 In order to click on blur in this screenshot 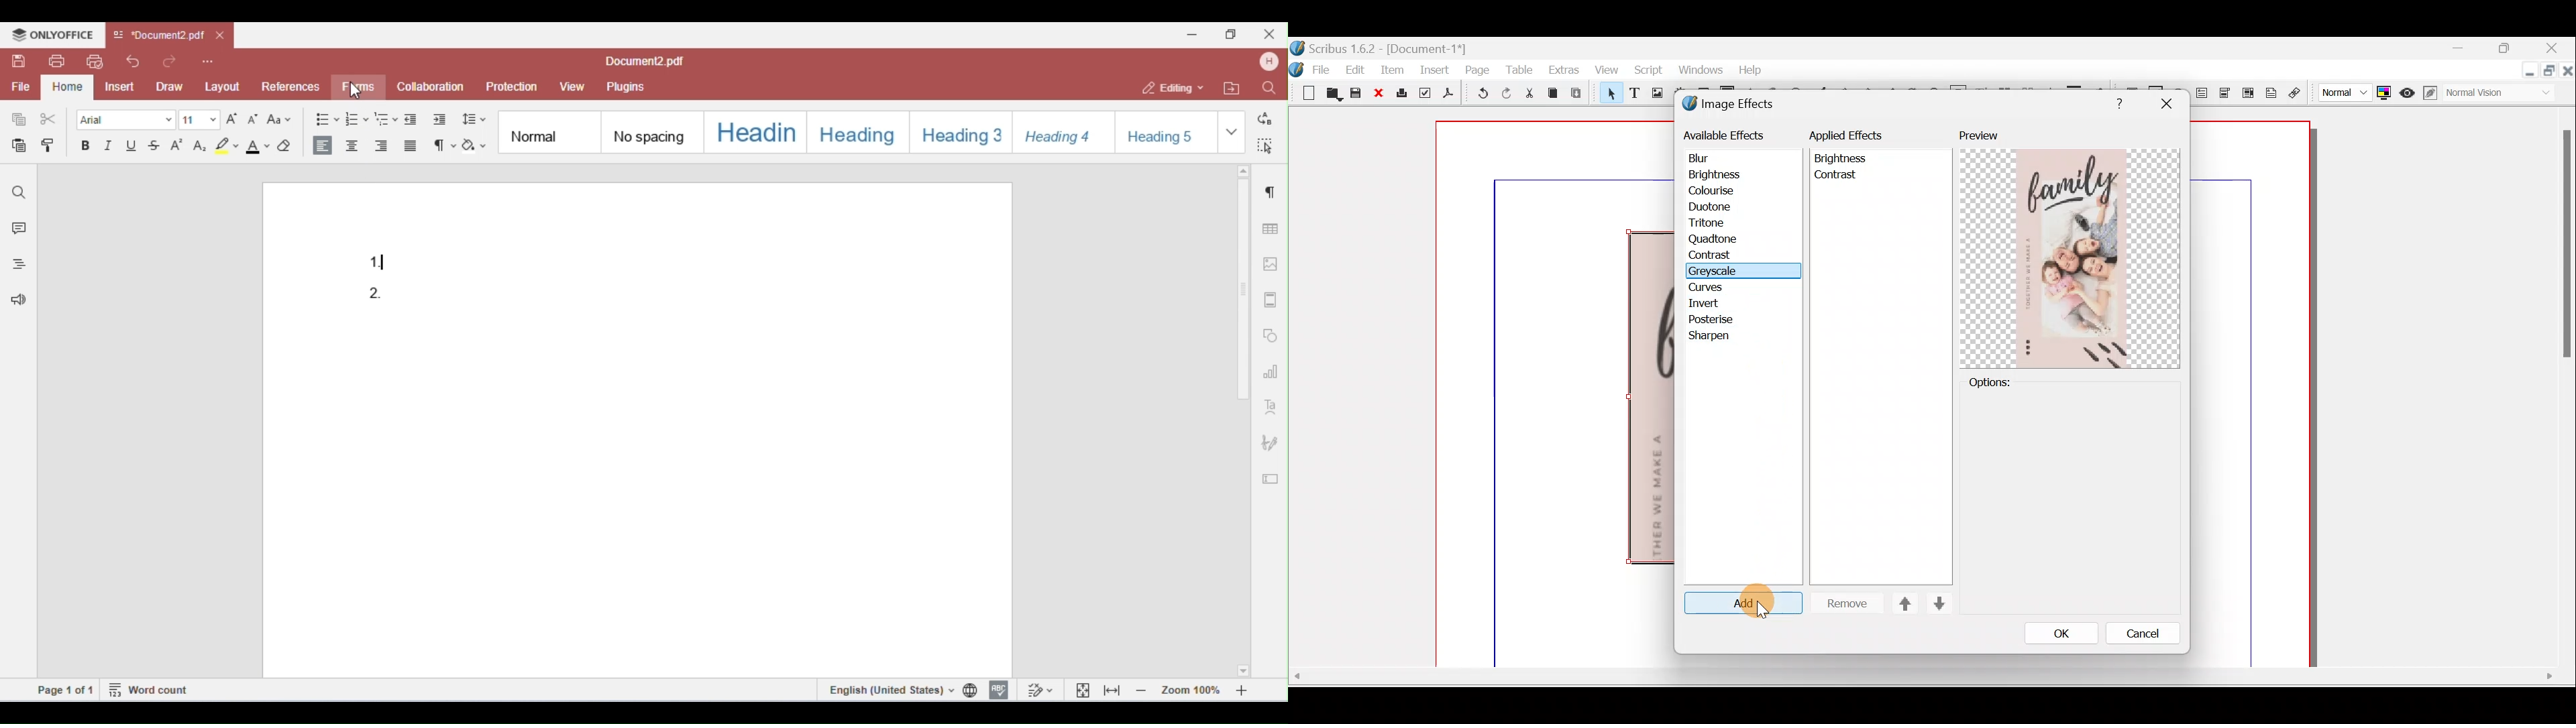, I will do `click(1708, 156)`.